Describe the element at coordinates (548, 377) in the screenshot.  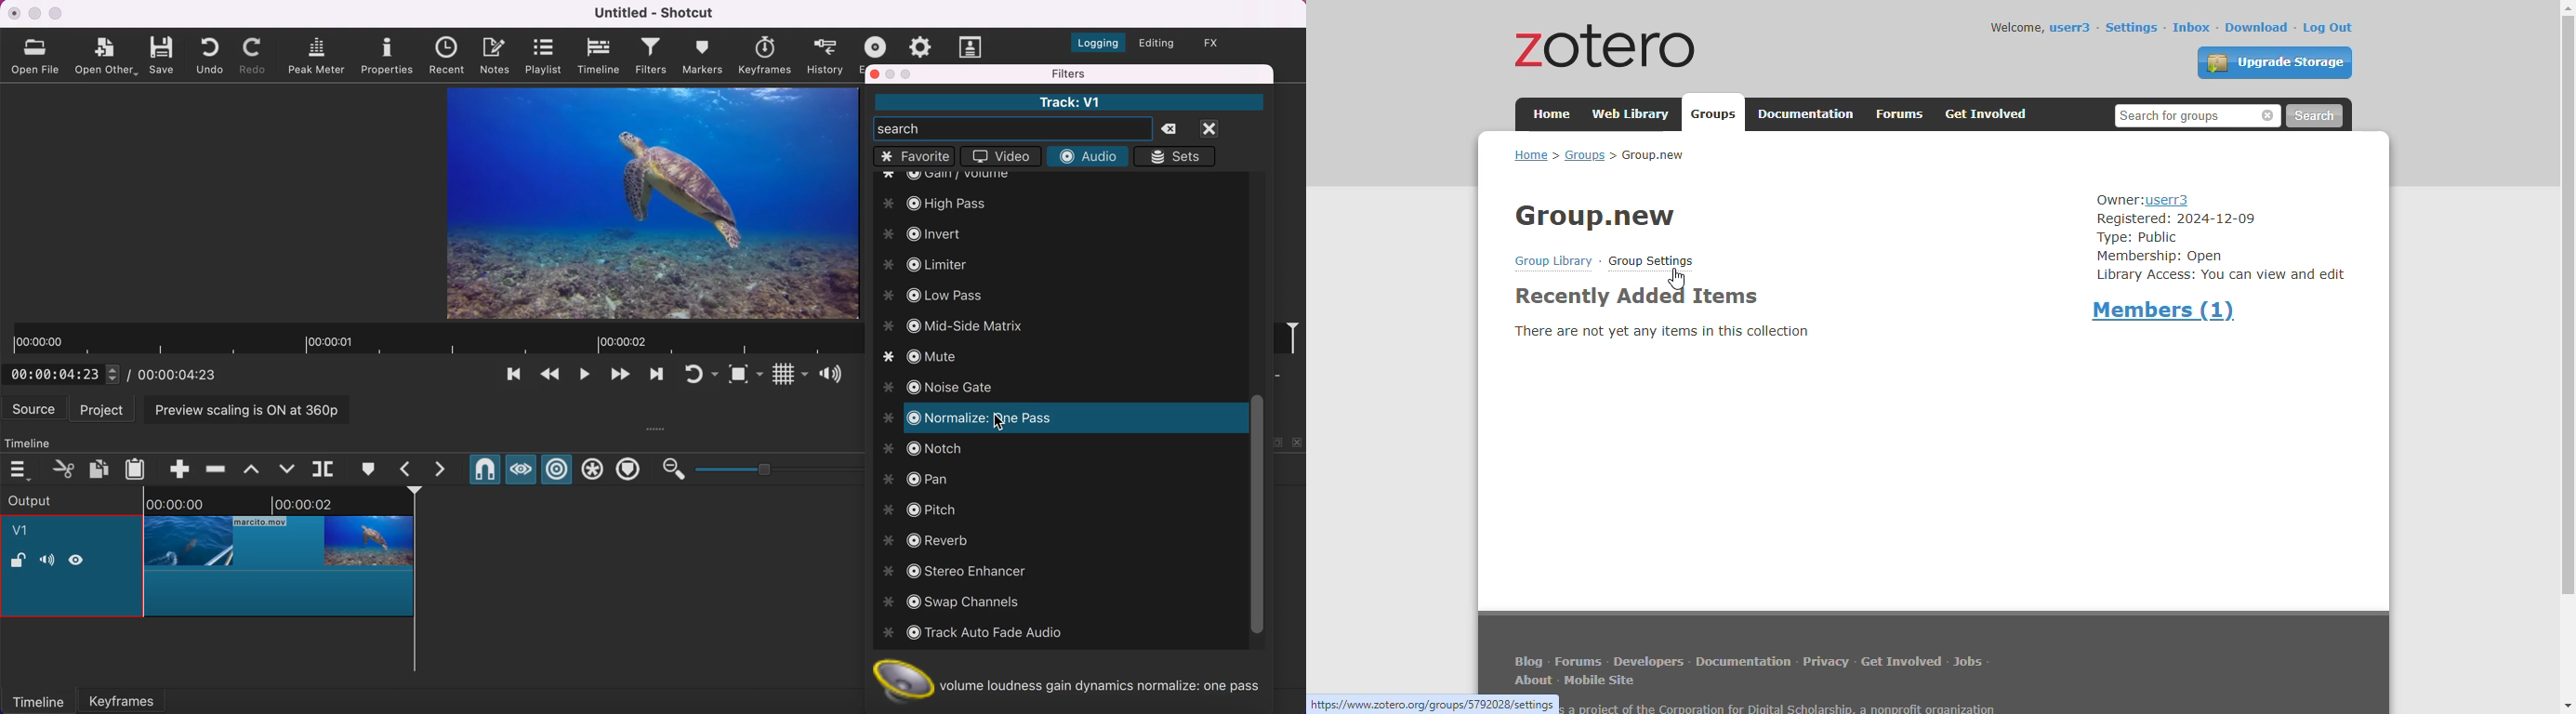
I see `play quickly backwards` at that location.